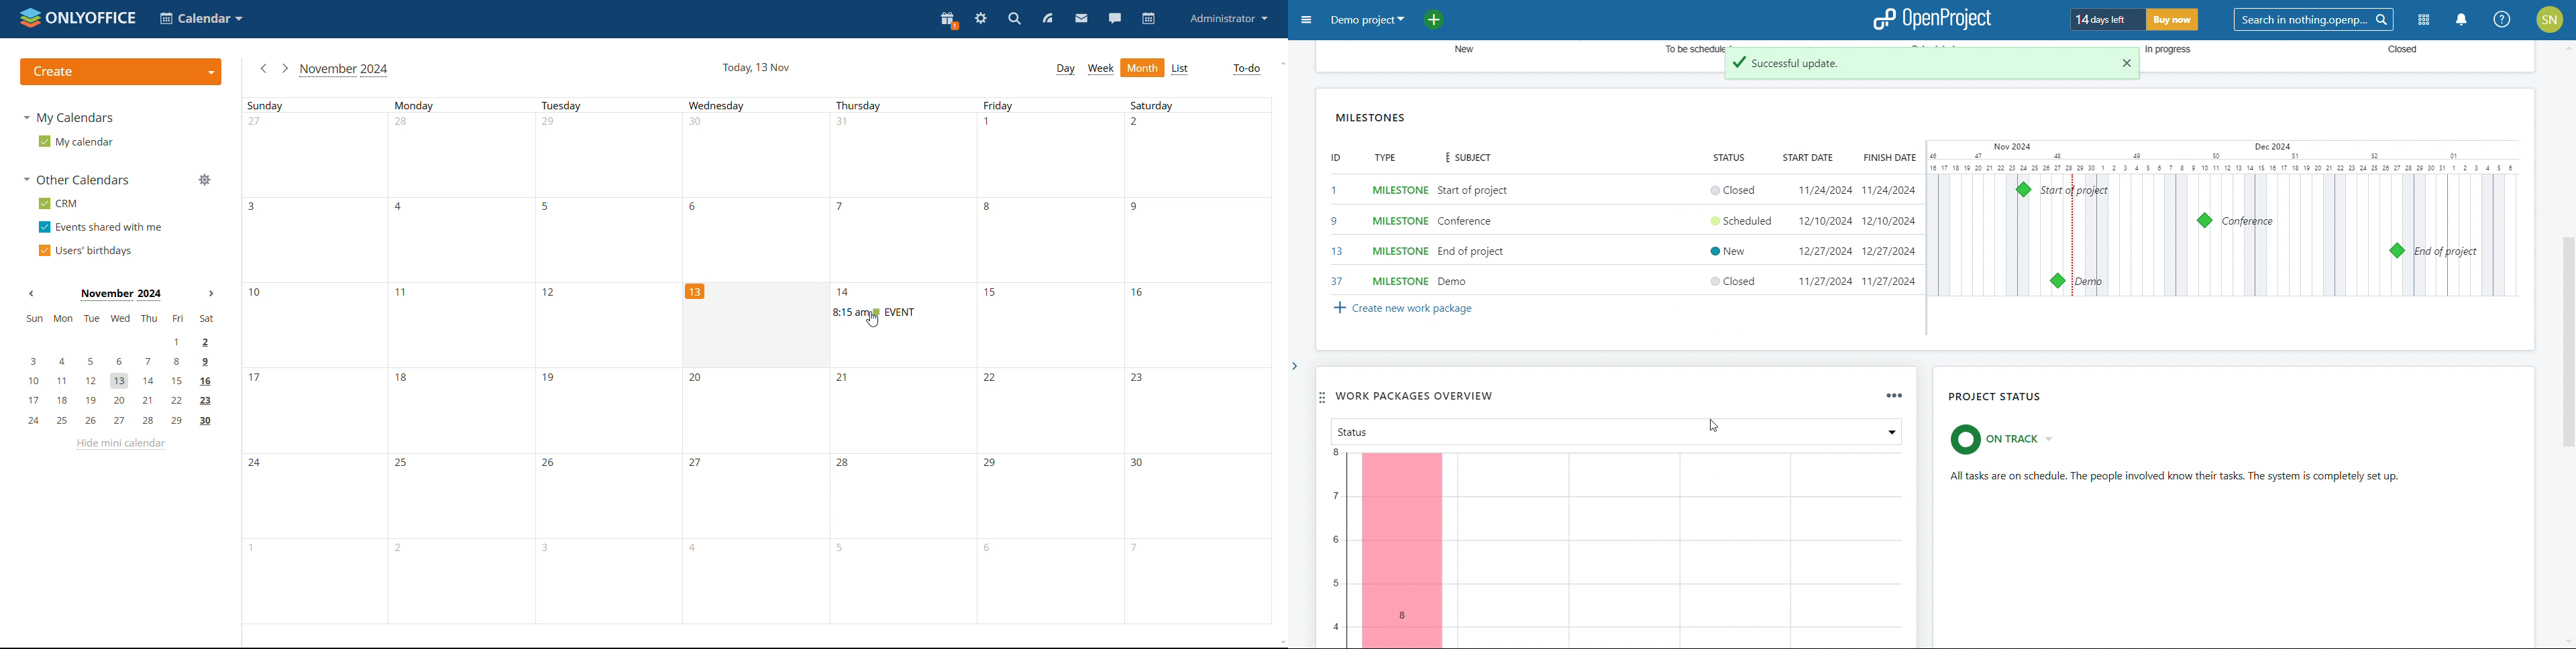  What do you see at coordinates (767, 491) in the screenshot?
I see `unallocated time slots fo 24-30 november` at bounding box center [767, 491].